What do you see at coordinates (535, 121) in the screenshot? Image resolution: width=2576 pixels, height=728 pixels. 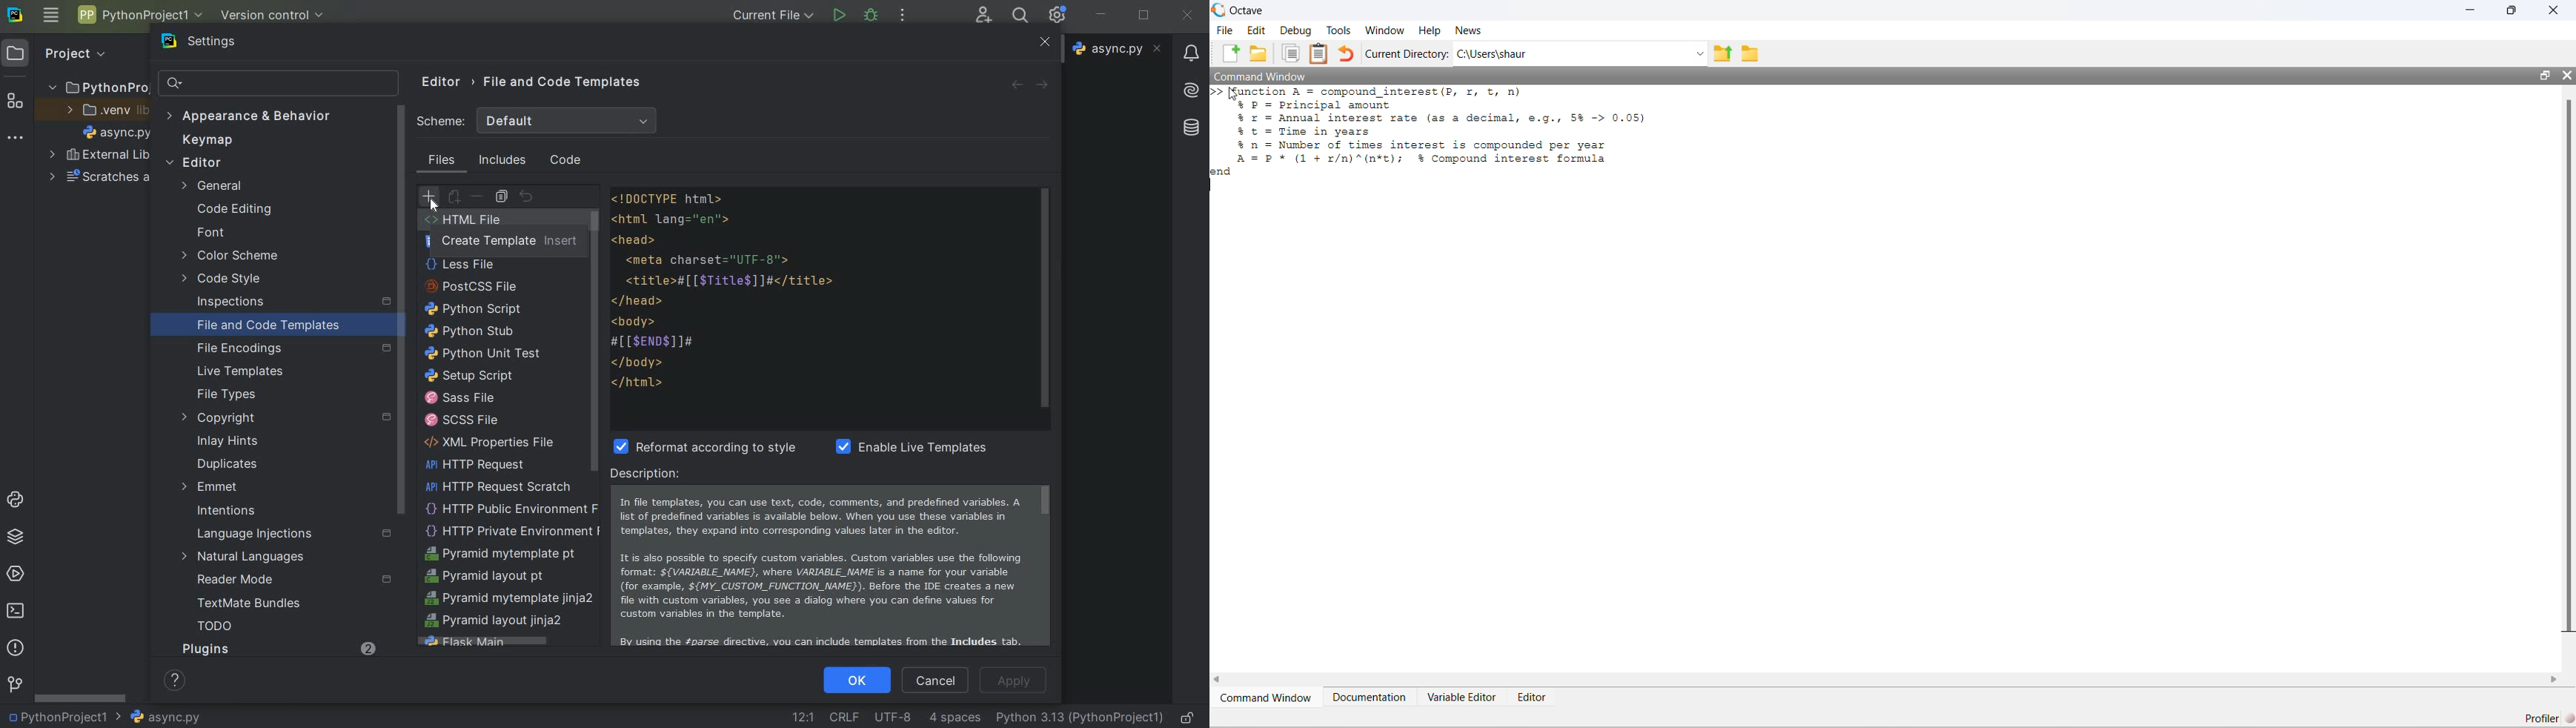 I see `scheme` at bounding box center [535, 121].